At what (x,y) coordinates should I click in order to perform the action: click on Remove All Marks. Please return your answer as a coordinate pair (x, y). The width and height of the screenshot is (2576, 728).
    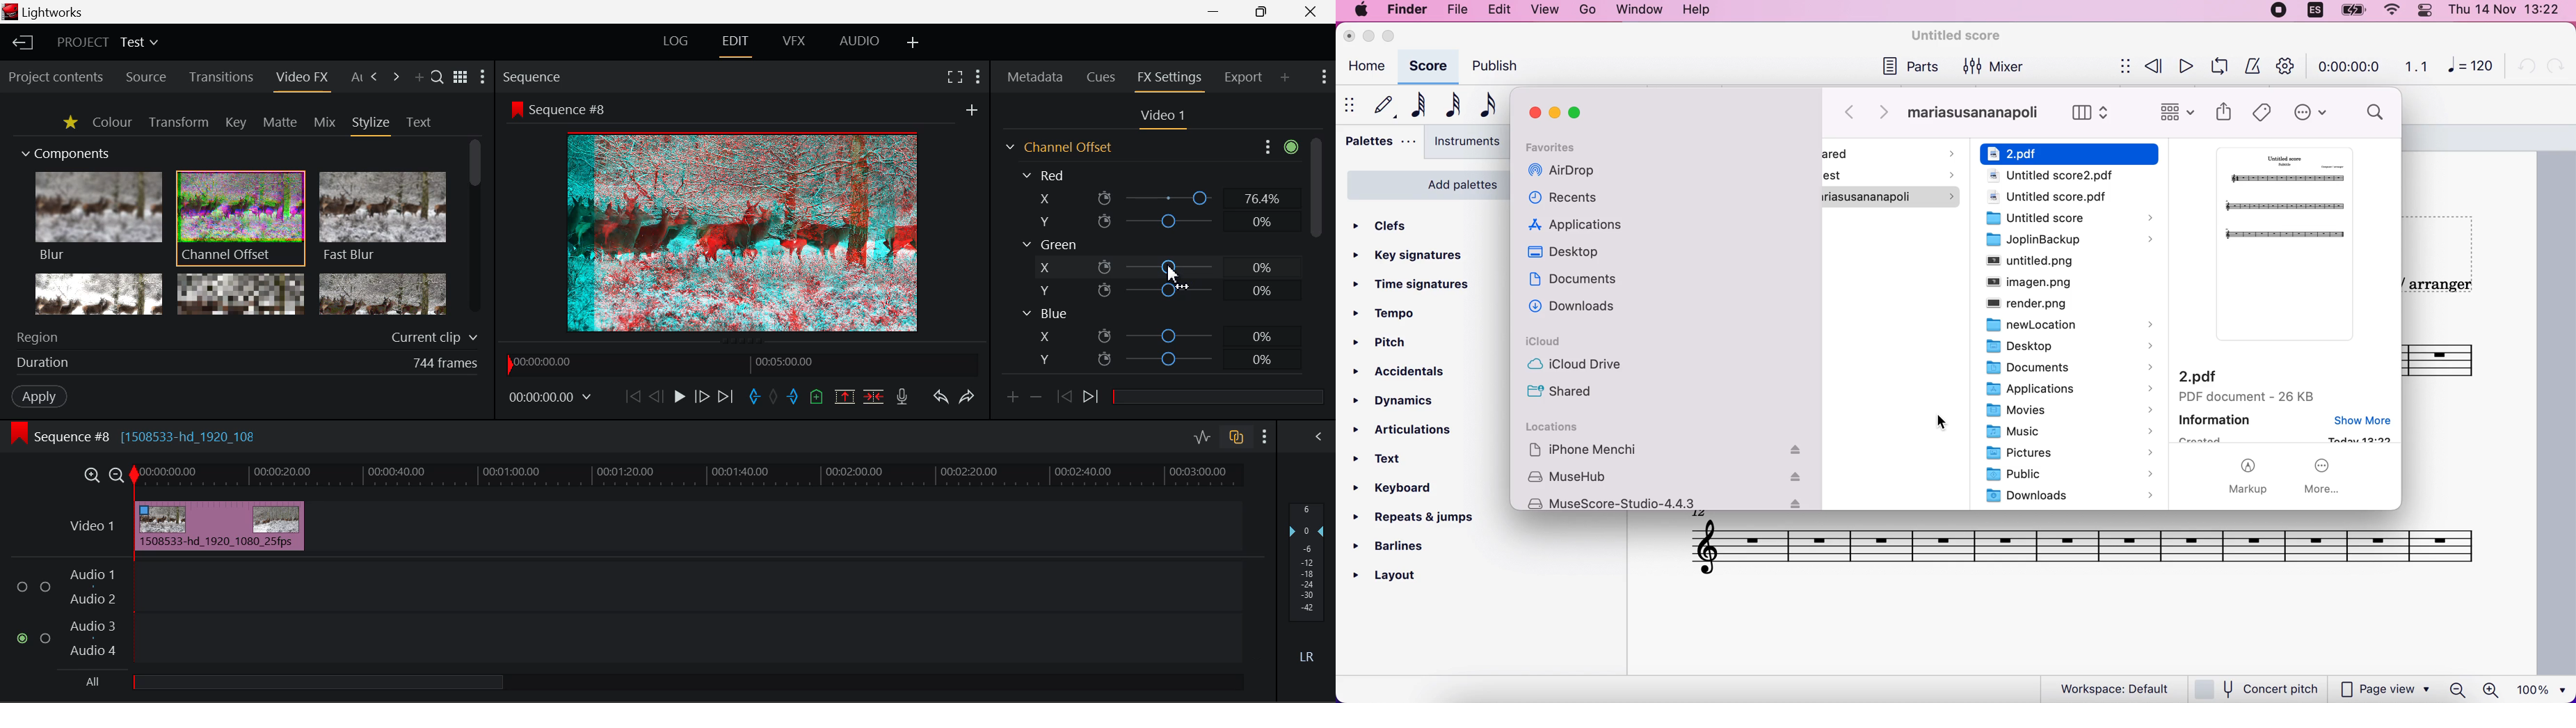
    Looking at the image, I should click on (773, 397).